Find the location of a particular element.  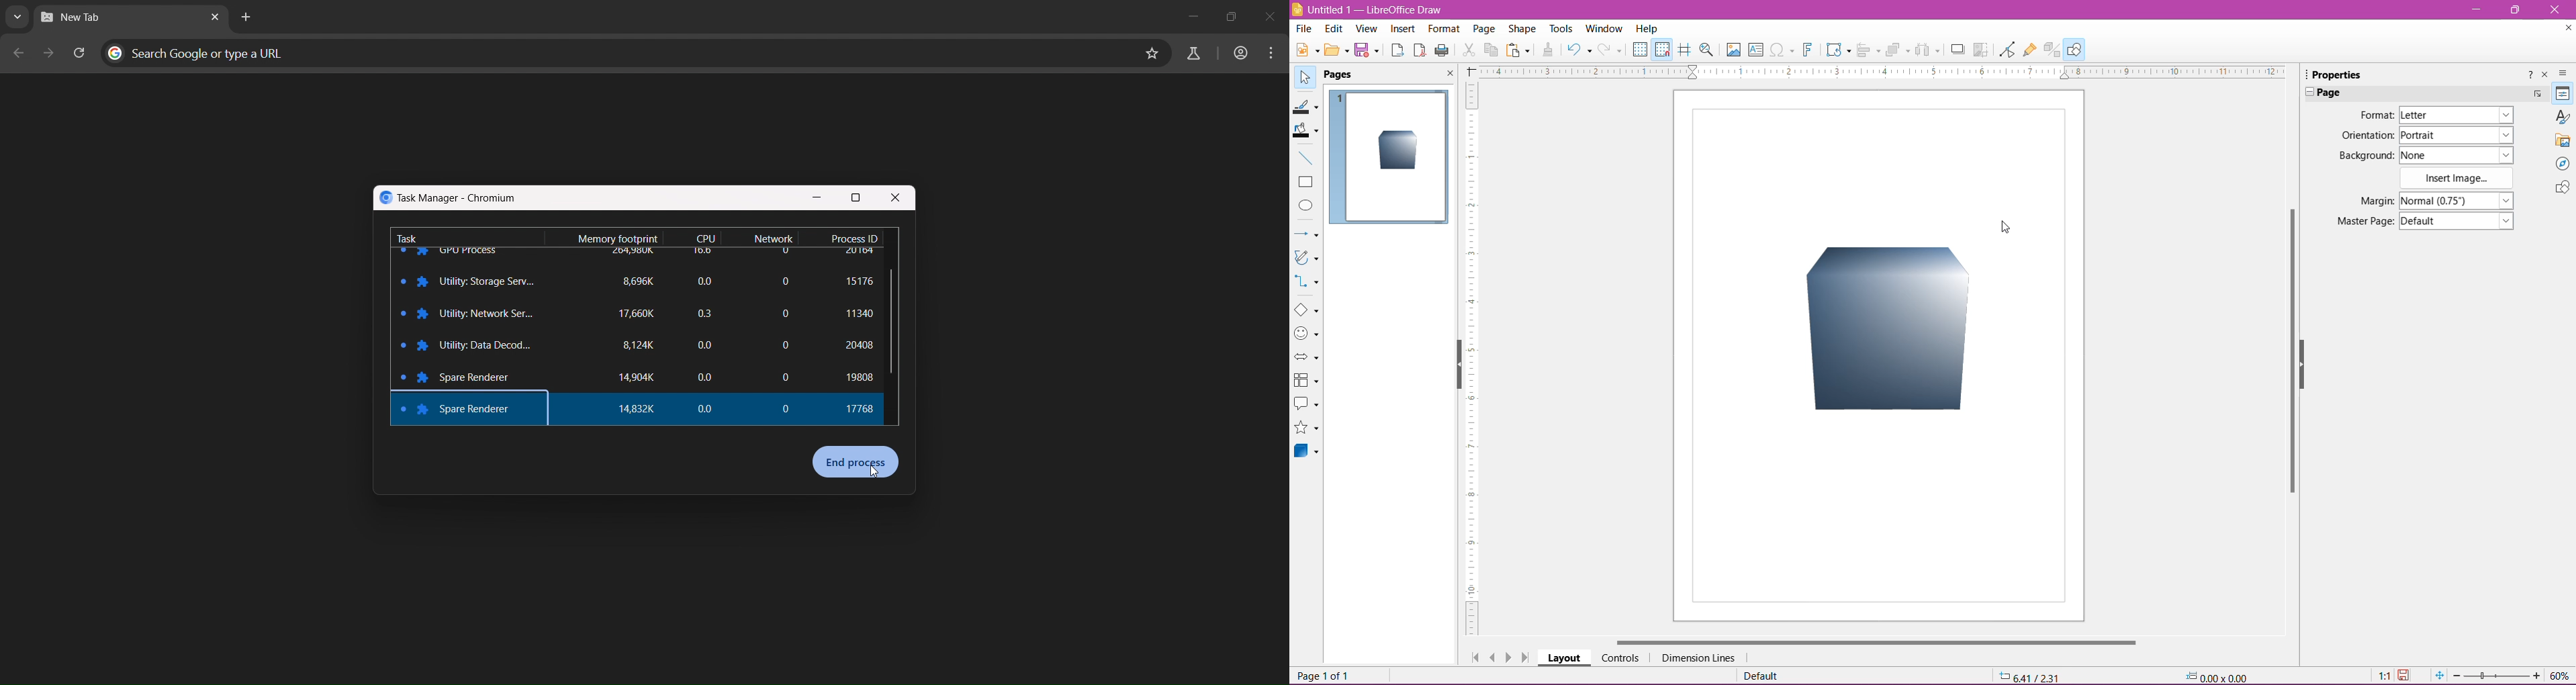

Close Document is located at coordinates (2565, 30).